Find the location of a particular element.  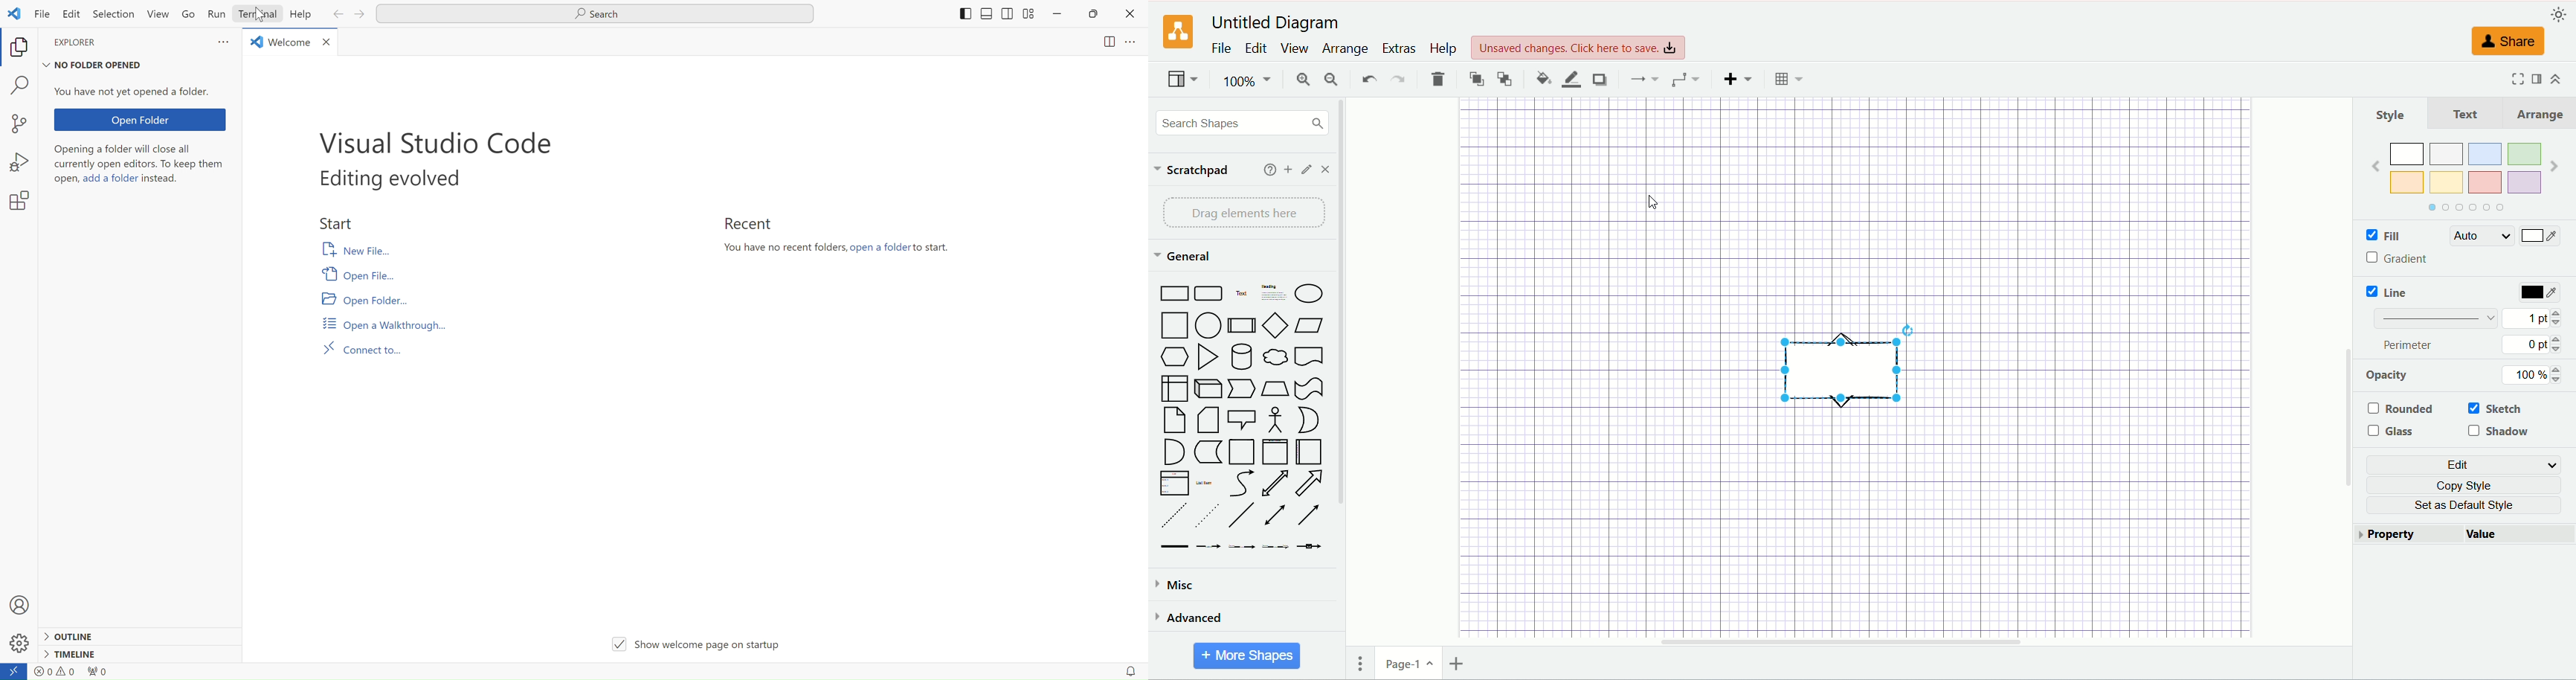

waypoint is located at coordinates (1646, 78).